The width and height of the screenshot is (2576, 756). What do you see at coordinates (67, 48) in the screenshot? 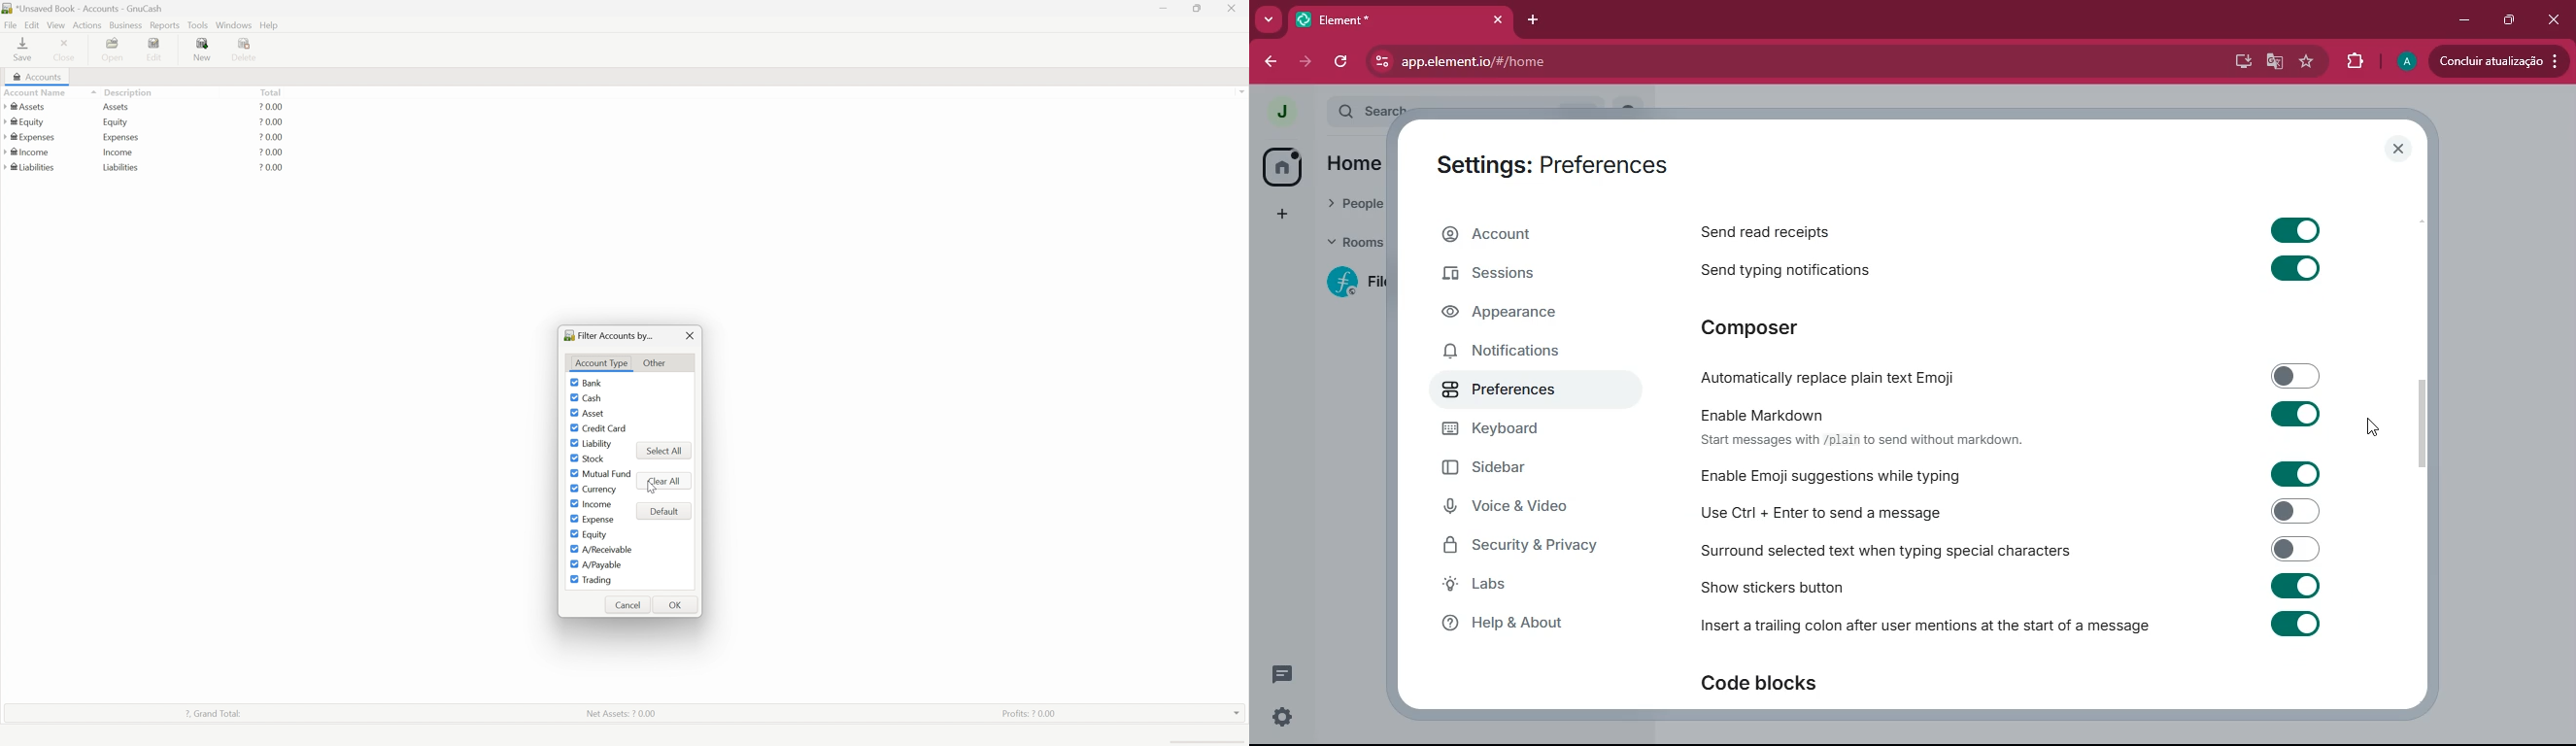
I see `Close` at bounding box center [67, 48].